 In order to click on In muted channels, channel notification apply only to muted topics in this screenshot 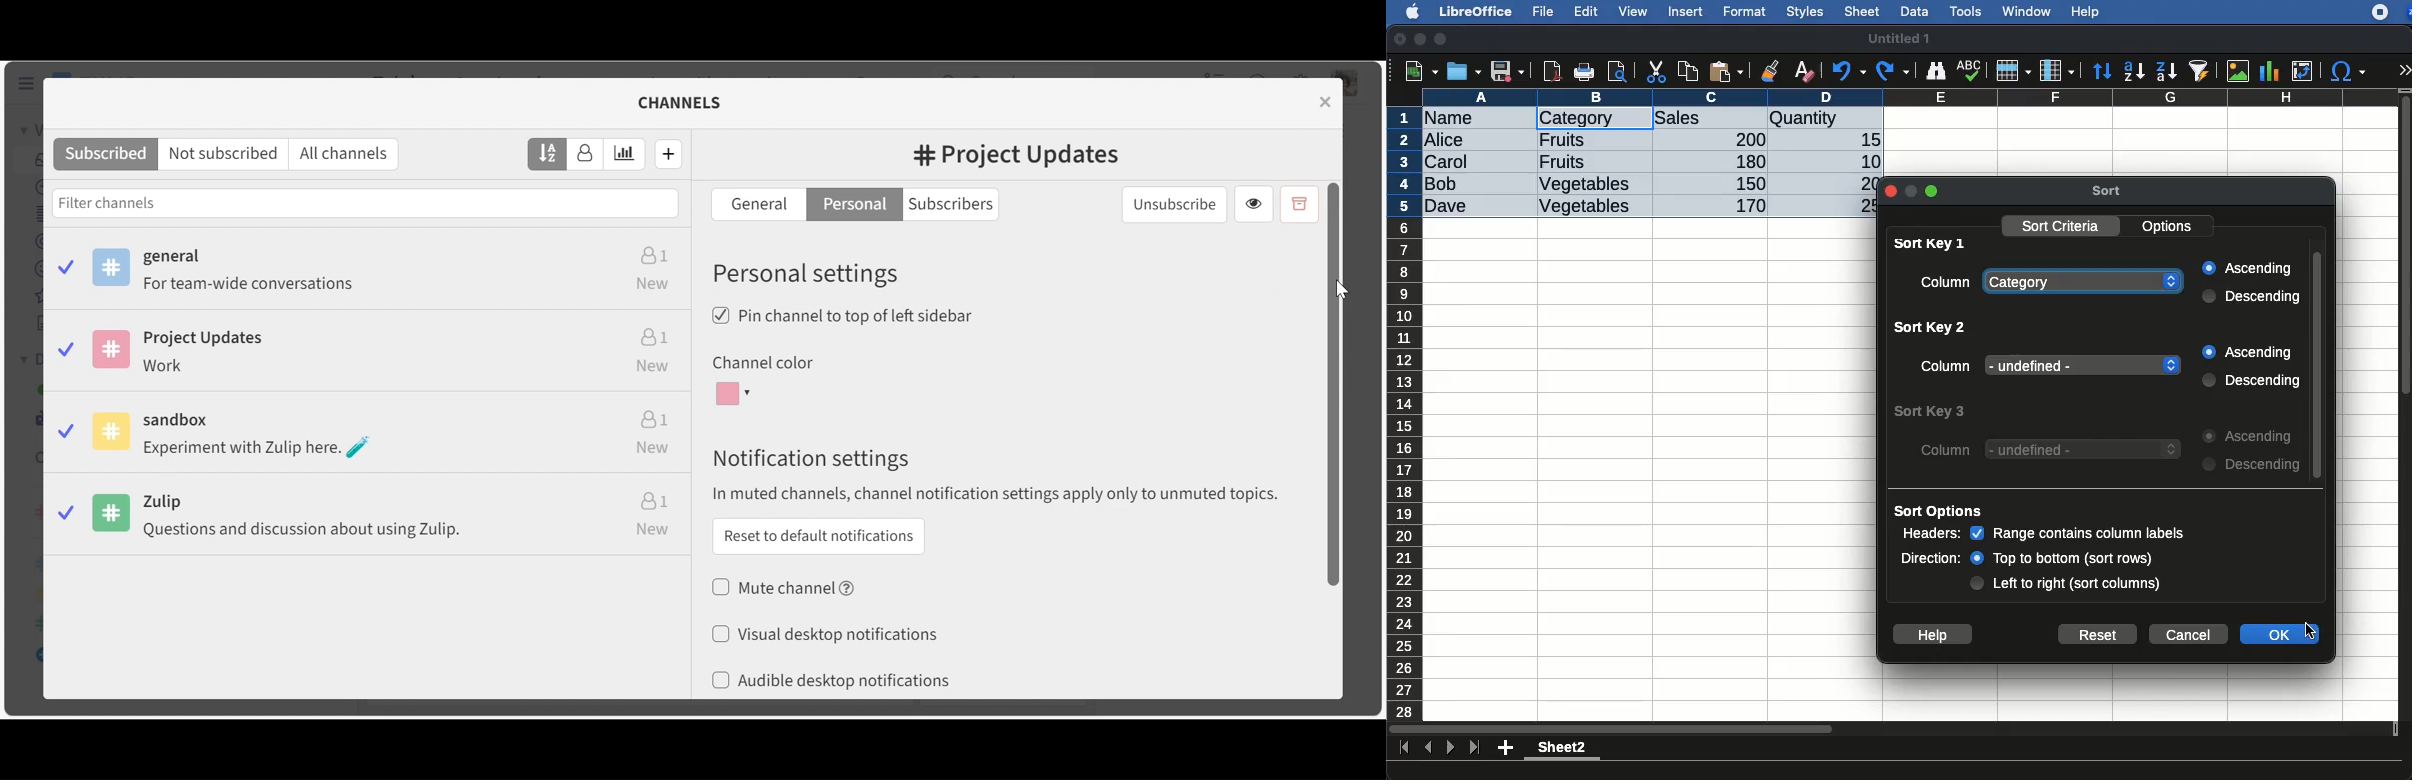, I will do `click(997, 493)`.